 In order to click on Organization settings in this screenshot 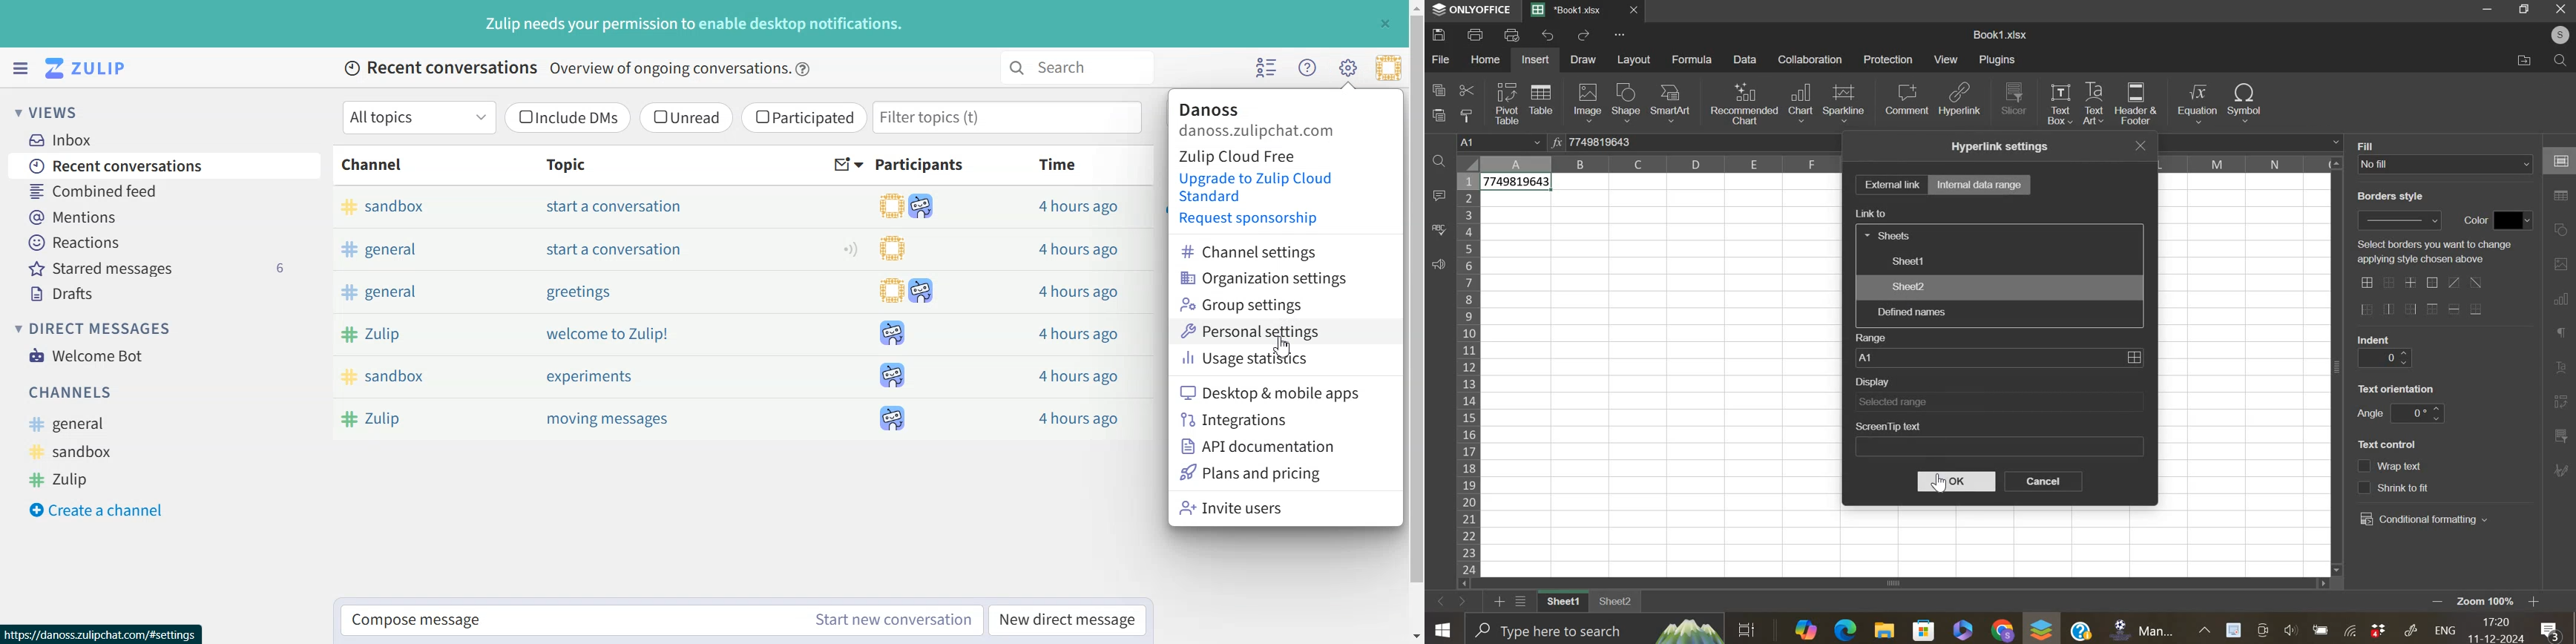, I will do `click(1266, 277)`.